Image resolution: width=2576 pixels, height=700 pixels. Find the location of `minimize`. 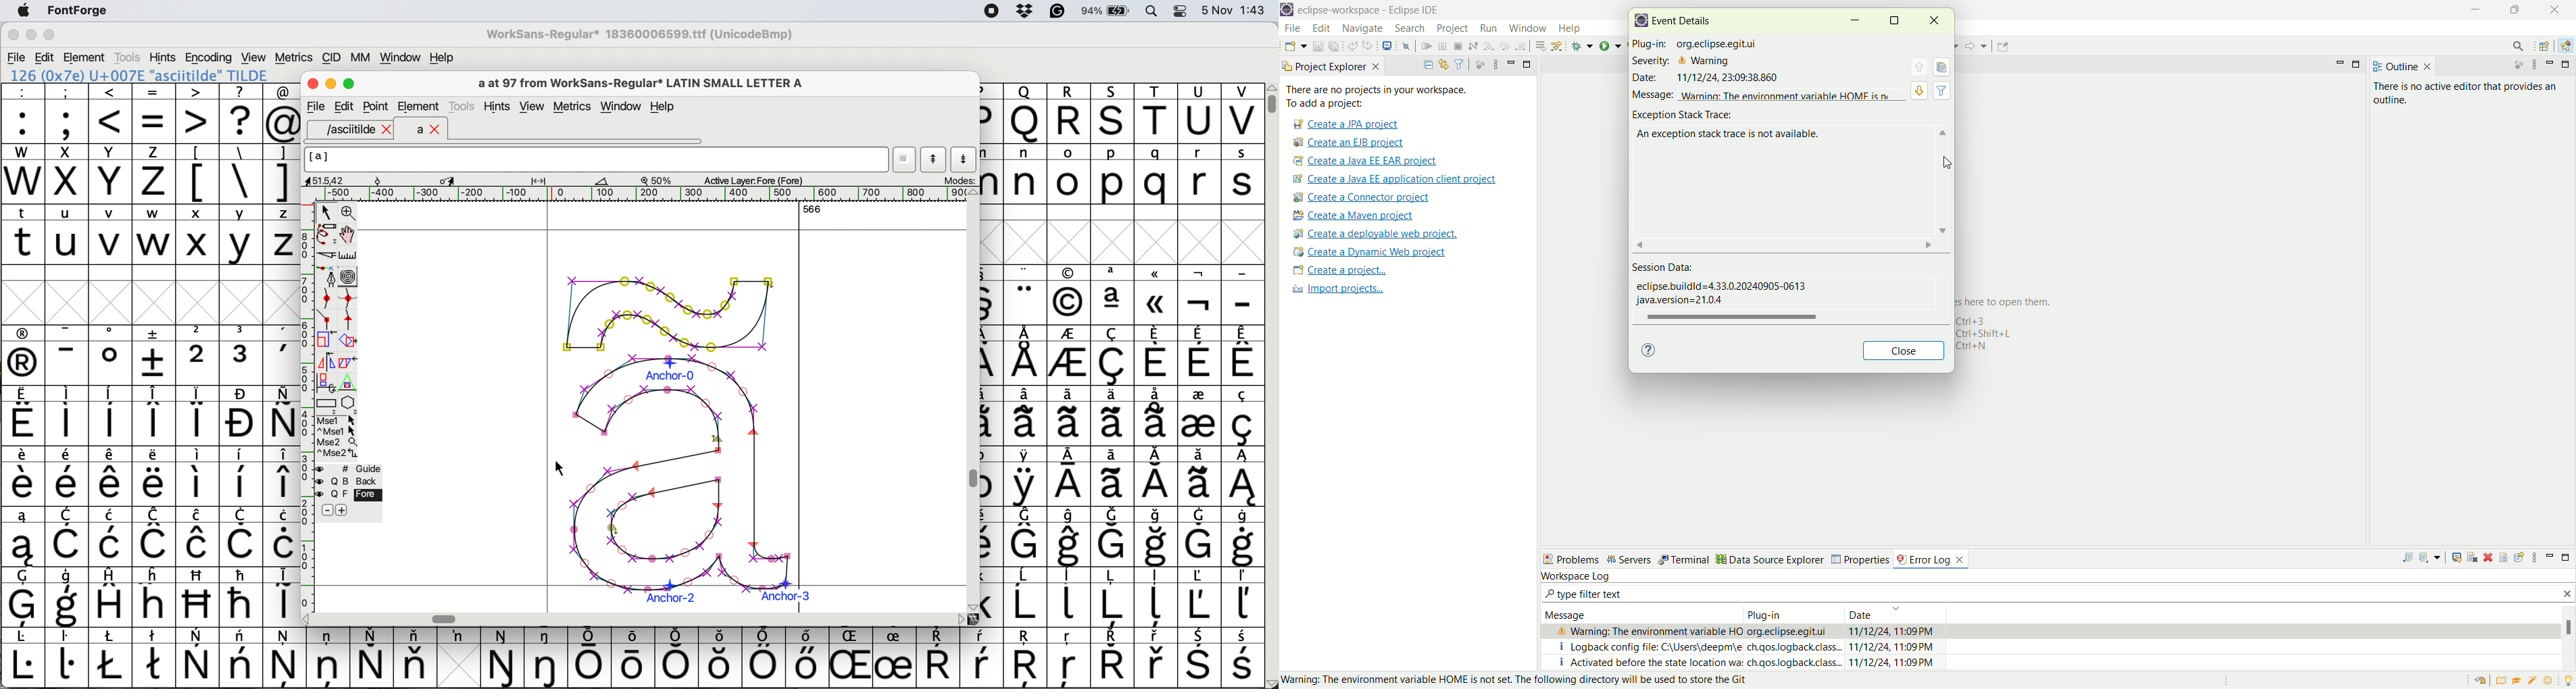

minimize is located at coordinates (1510, 63).